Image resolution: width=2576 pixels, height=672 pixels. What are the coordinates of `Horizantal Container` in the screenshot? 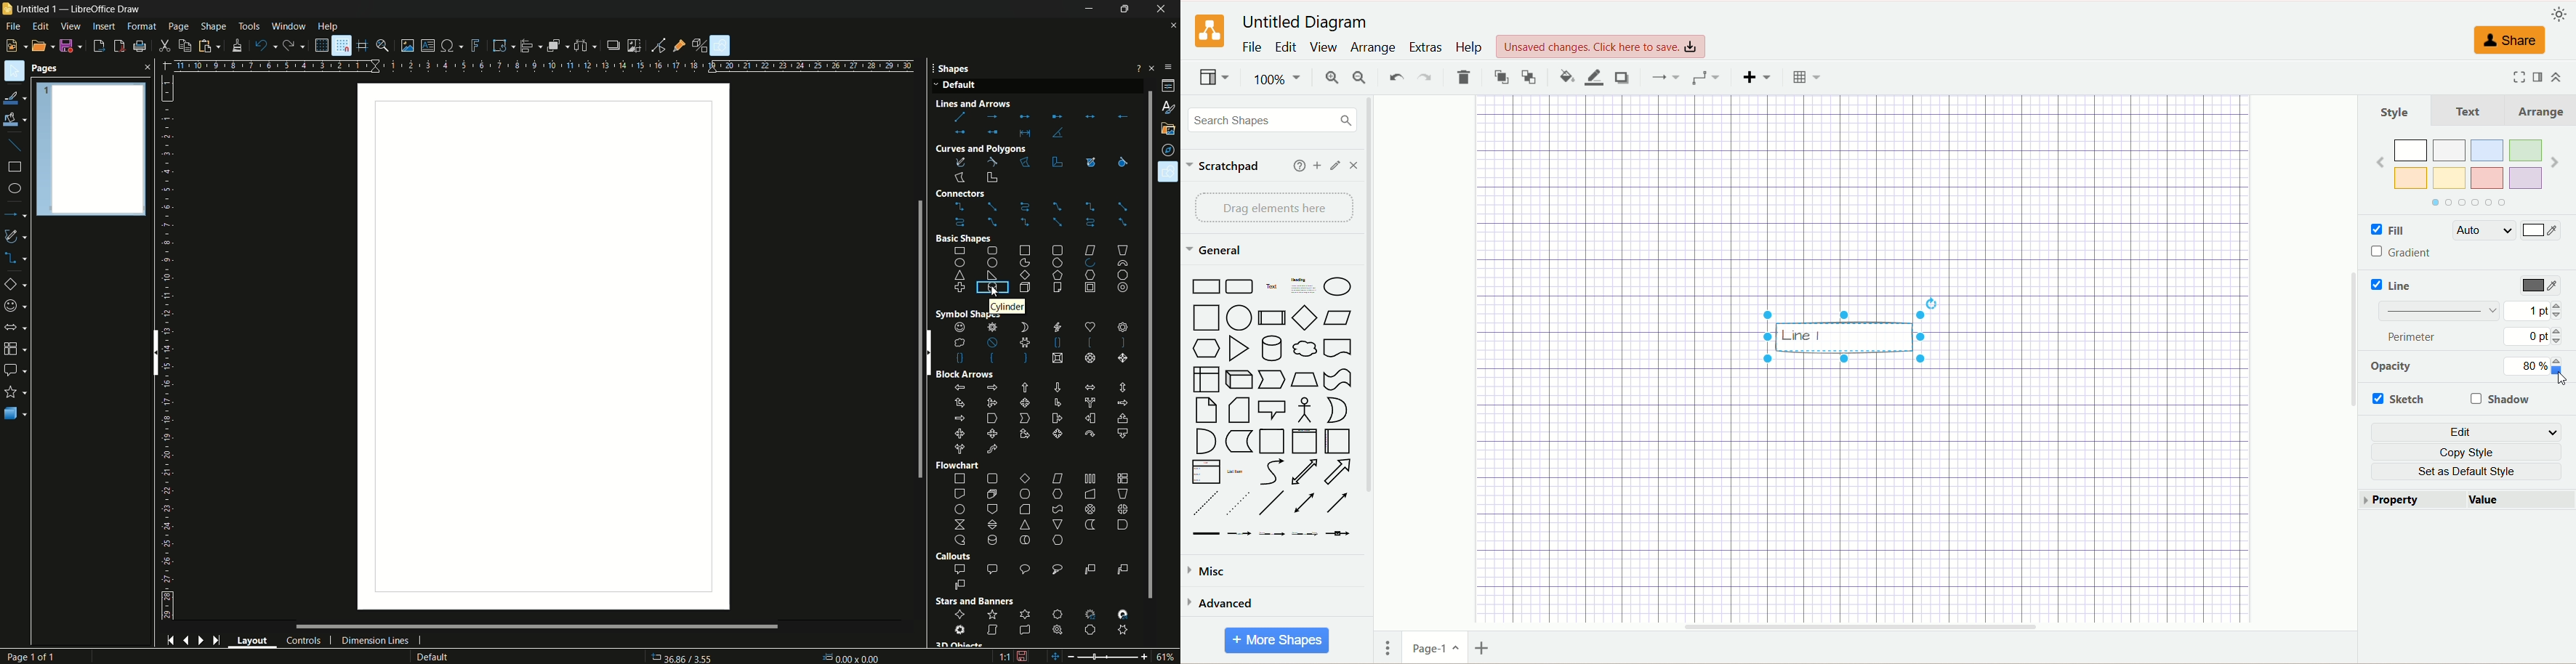 It's located at (1337, 441).